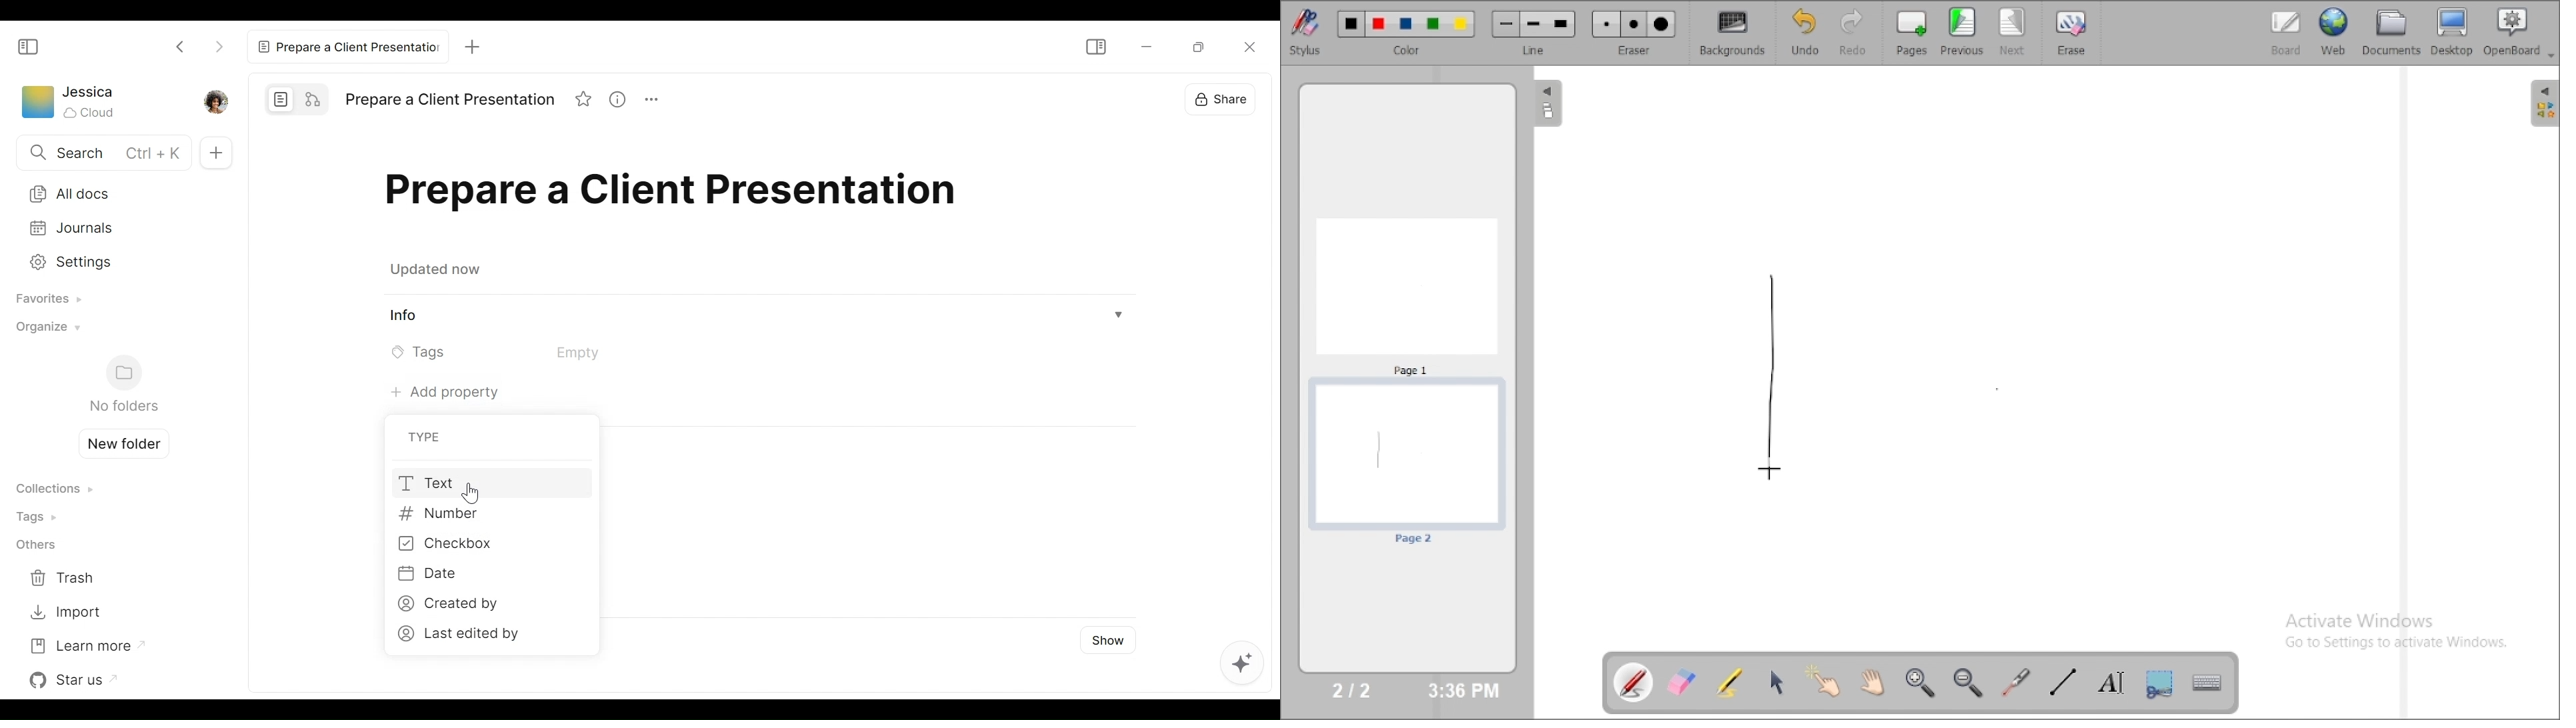 This screenshot has height=728, width=2576. I want to click on Small eraser, so click(1606, 25).